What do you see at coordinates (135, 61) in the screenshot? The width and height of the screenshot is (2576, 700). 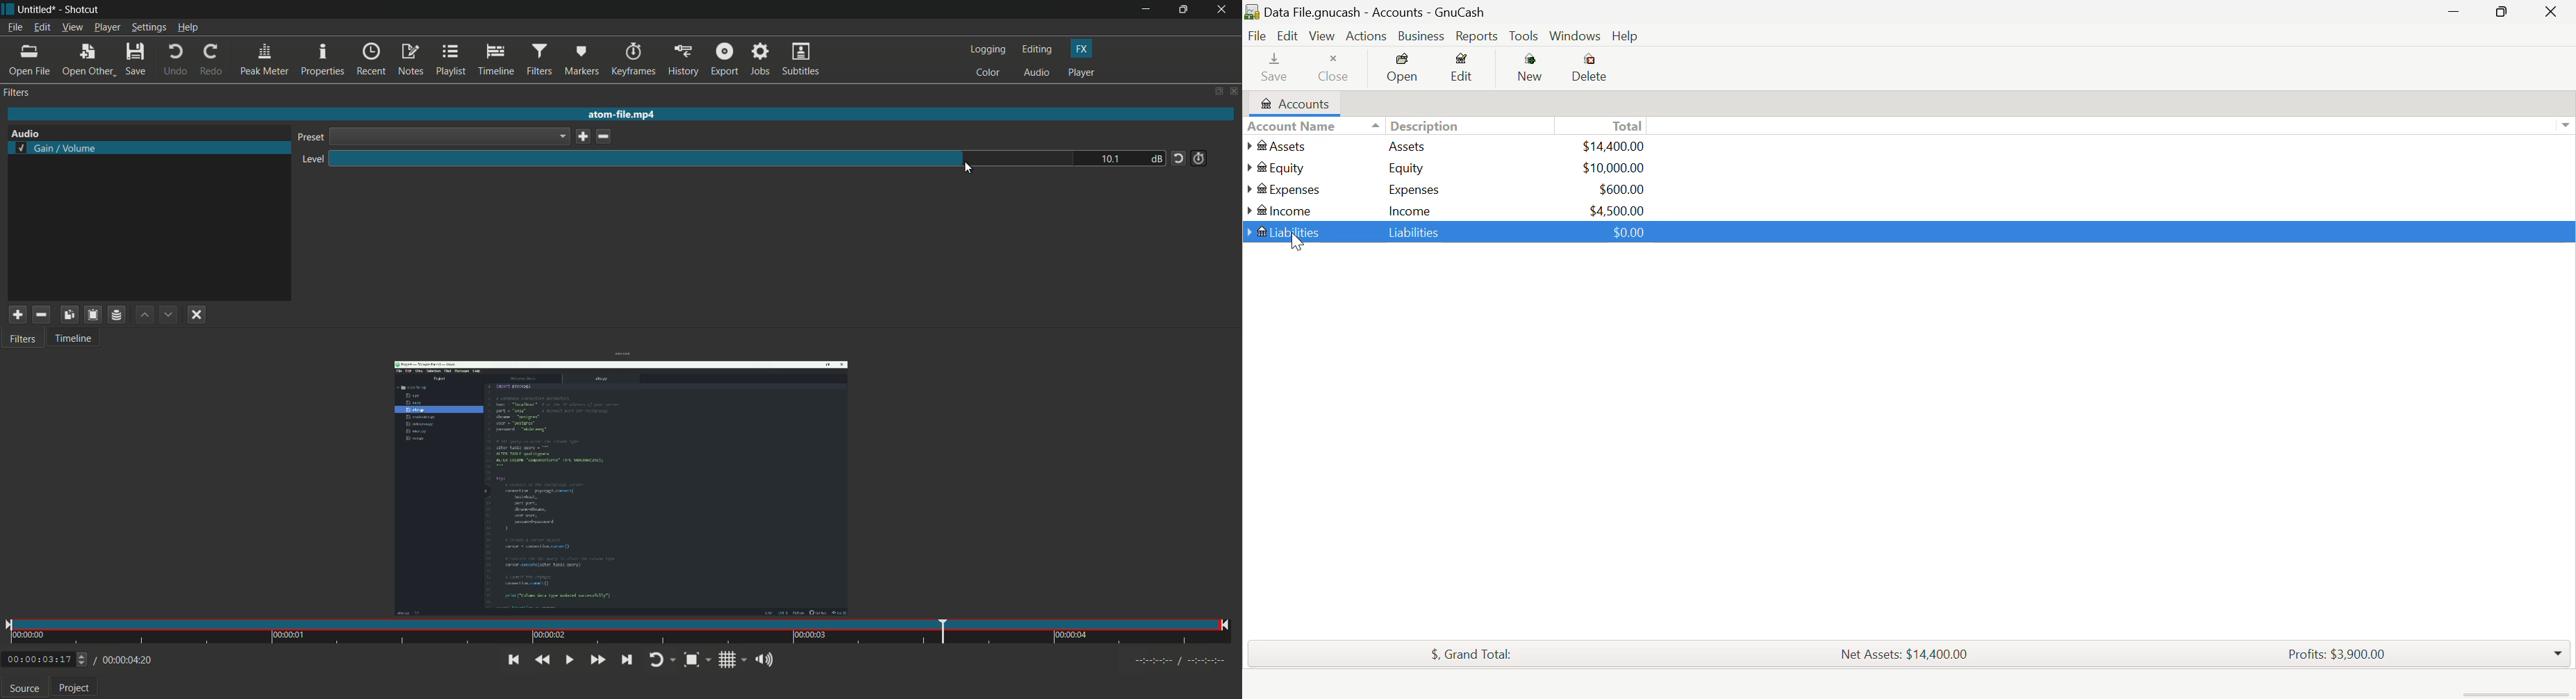 I see `save` at bounding box center [135, 61].